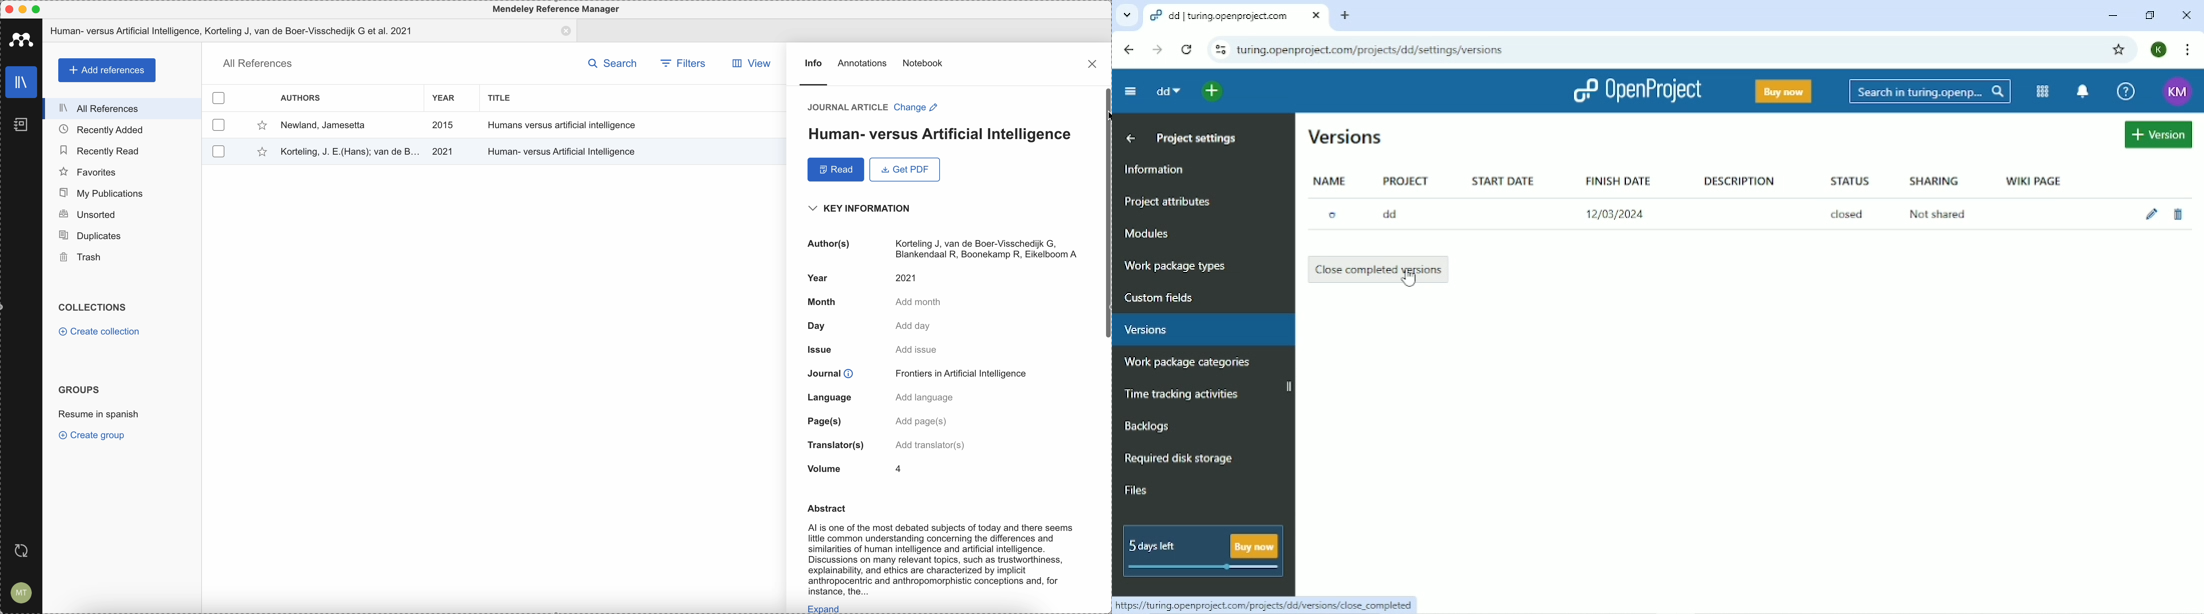 Image resolution: width=2212 pixels, height=616 pixels. I want to click on my publications, so click(124, 193).